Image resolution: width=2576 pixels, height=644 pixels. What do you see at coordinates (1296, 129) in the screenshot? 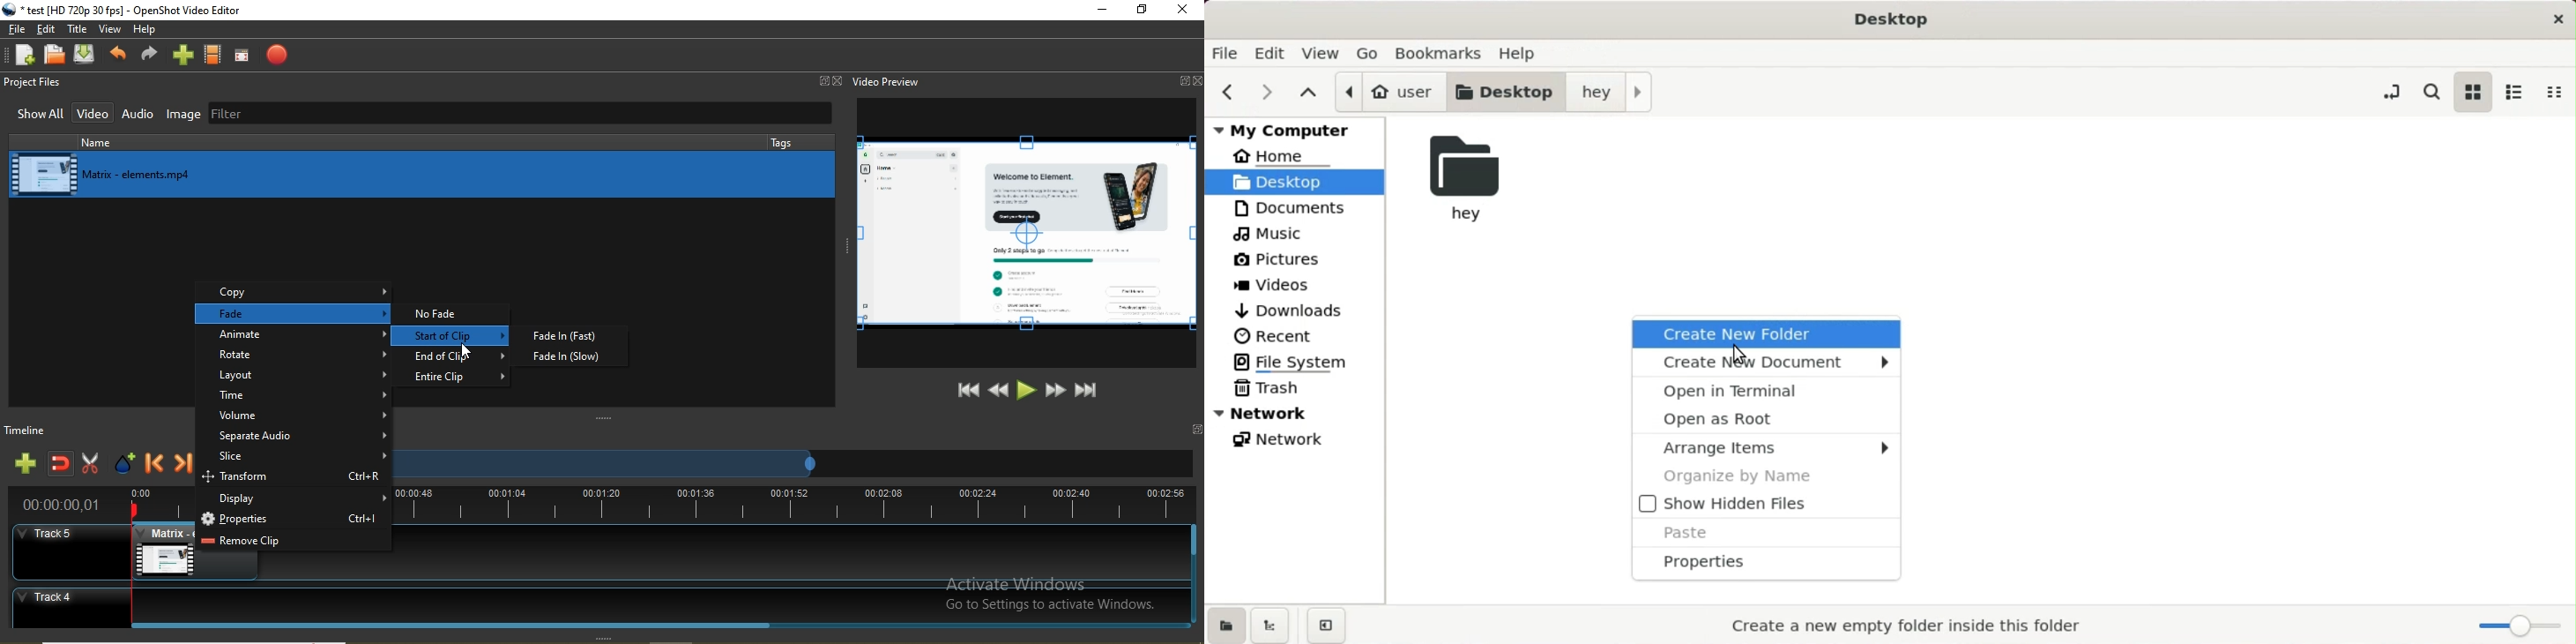
I see `my computer` at bounding box center [1296, 129].